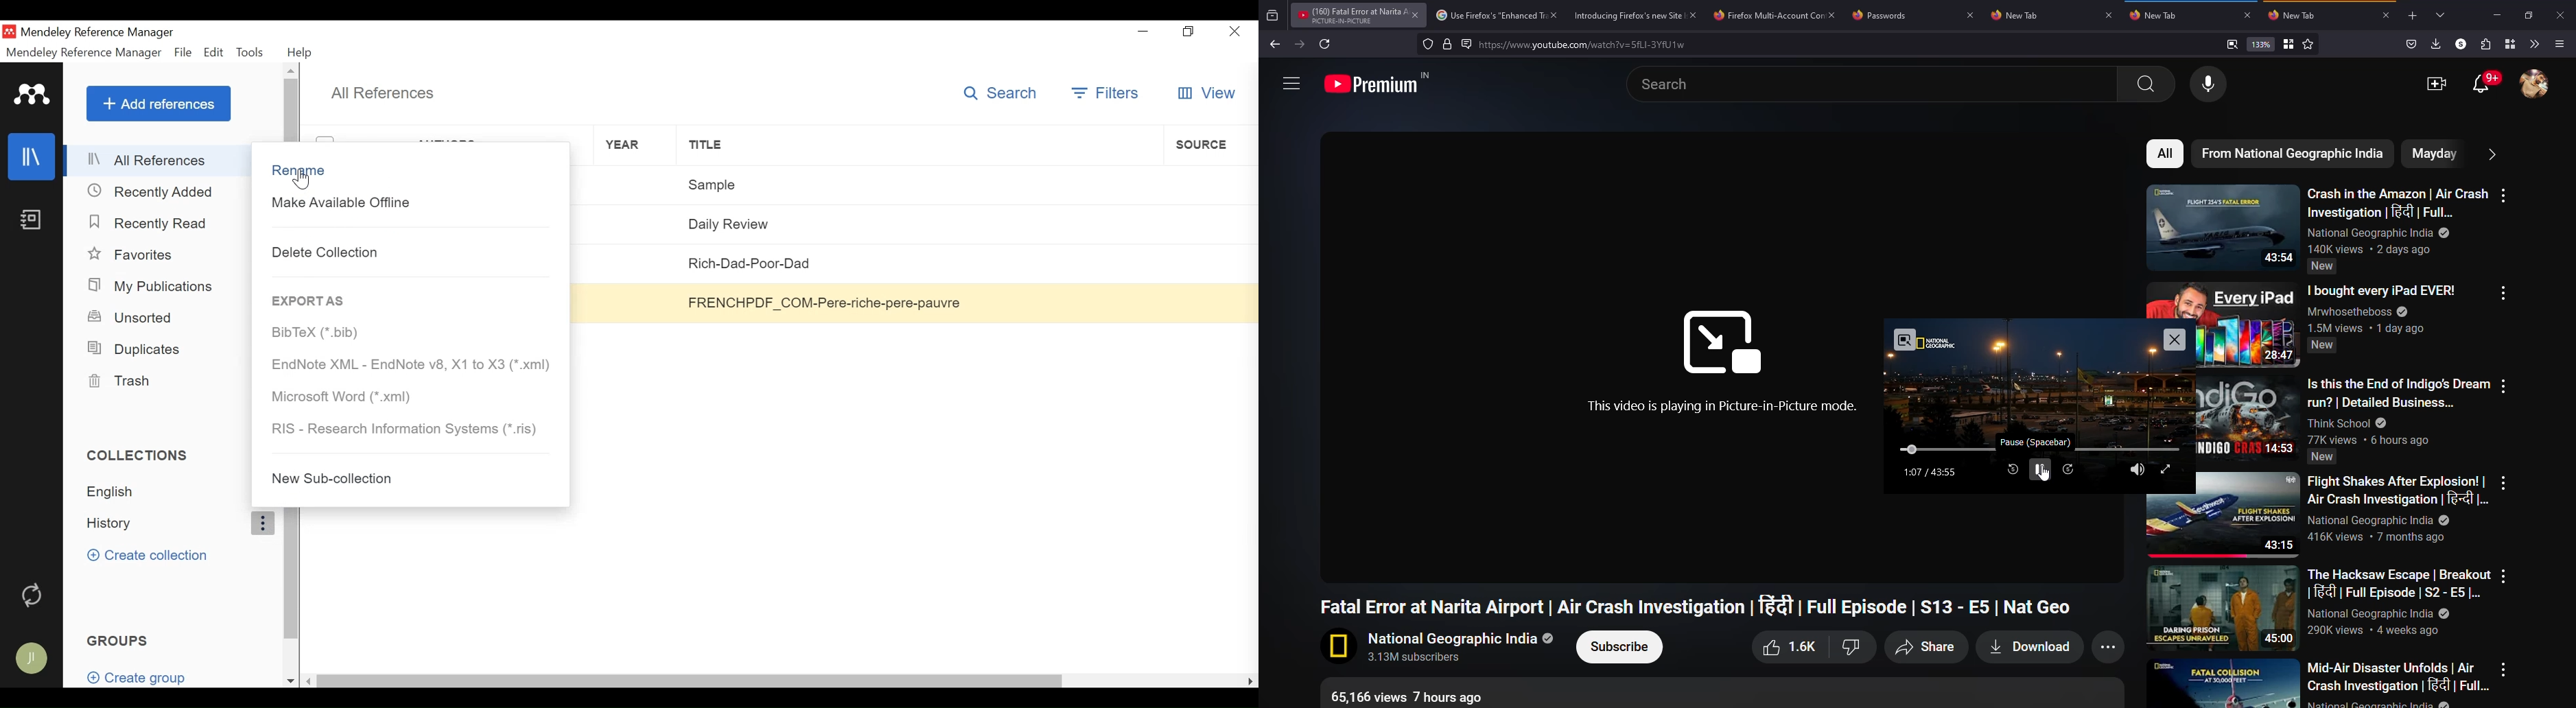  What do you see at coordinates (292, 70) in the screenshot?
I see `Scroll up` at bounding box center [292, 70].